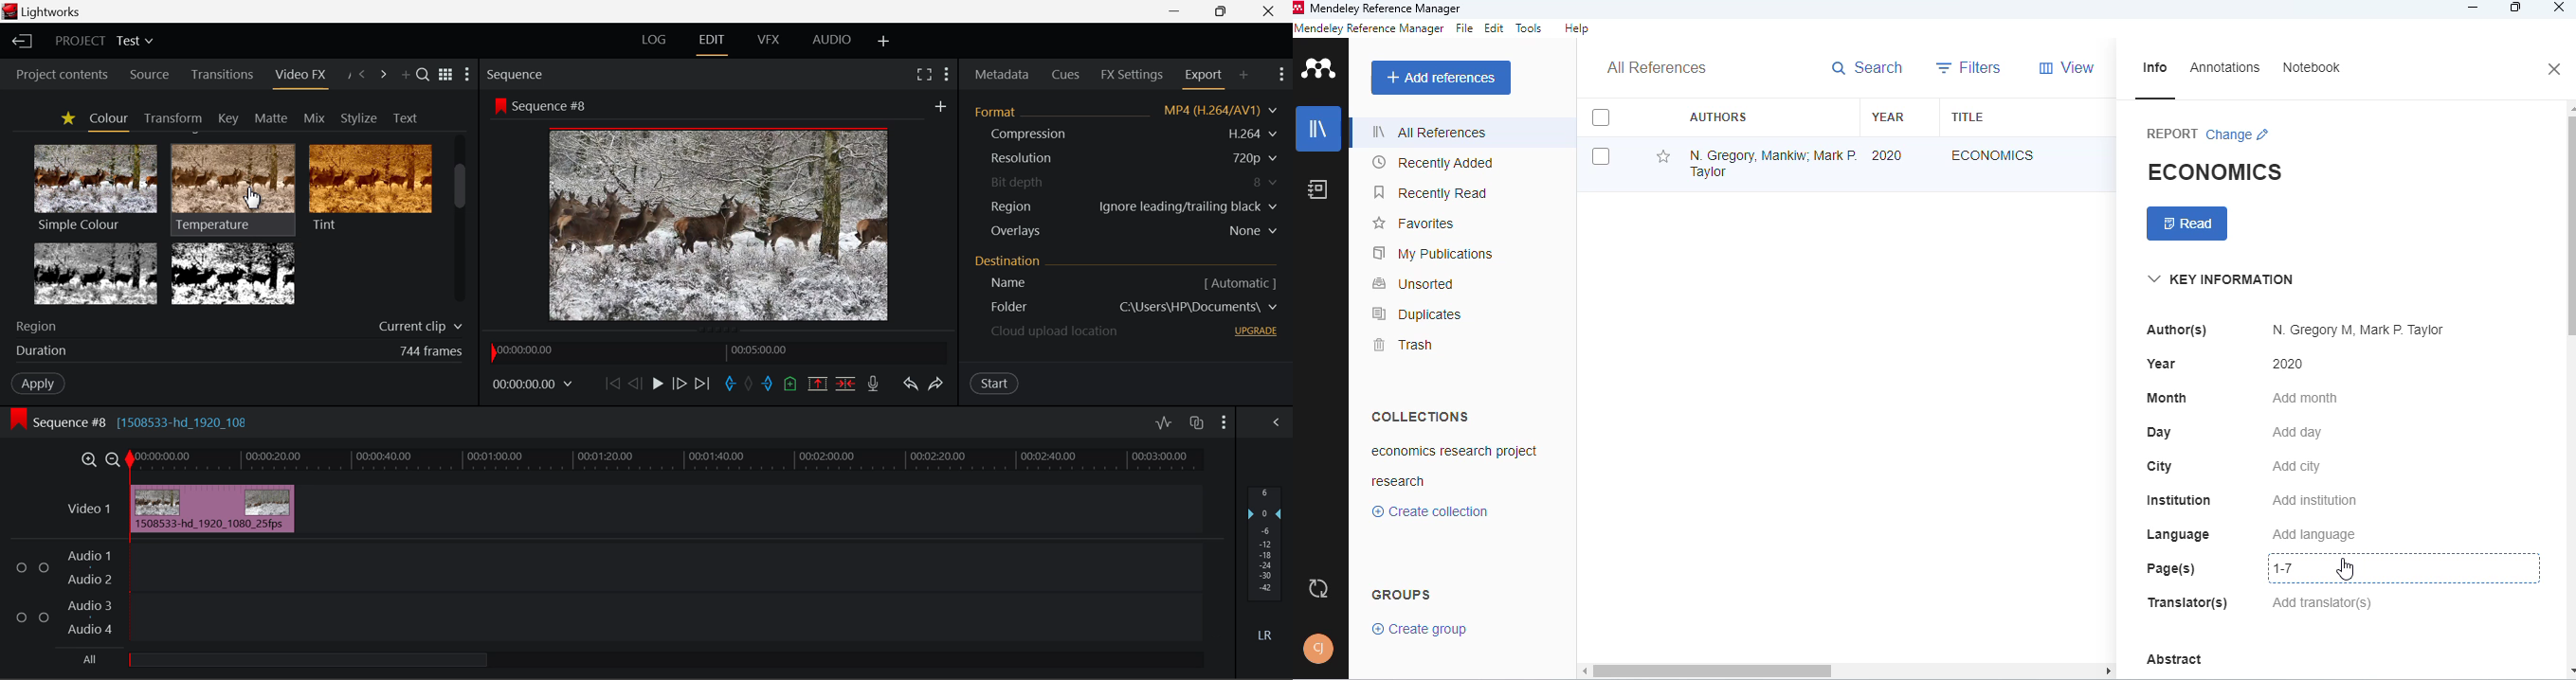 This screenshot has height=700, width=2576. What do you see at coordinates (1244, 79) in the screenshot?
I see `Add Panel` at bounding box center [1244, 79].